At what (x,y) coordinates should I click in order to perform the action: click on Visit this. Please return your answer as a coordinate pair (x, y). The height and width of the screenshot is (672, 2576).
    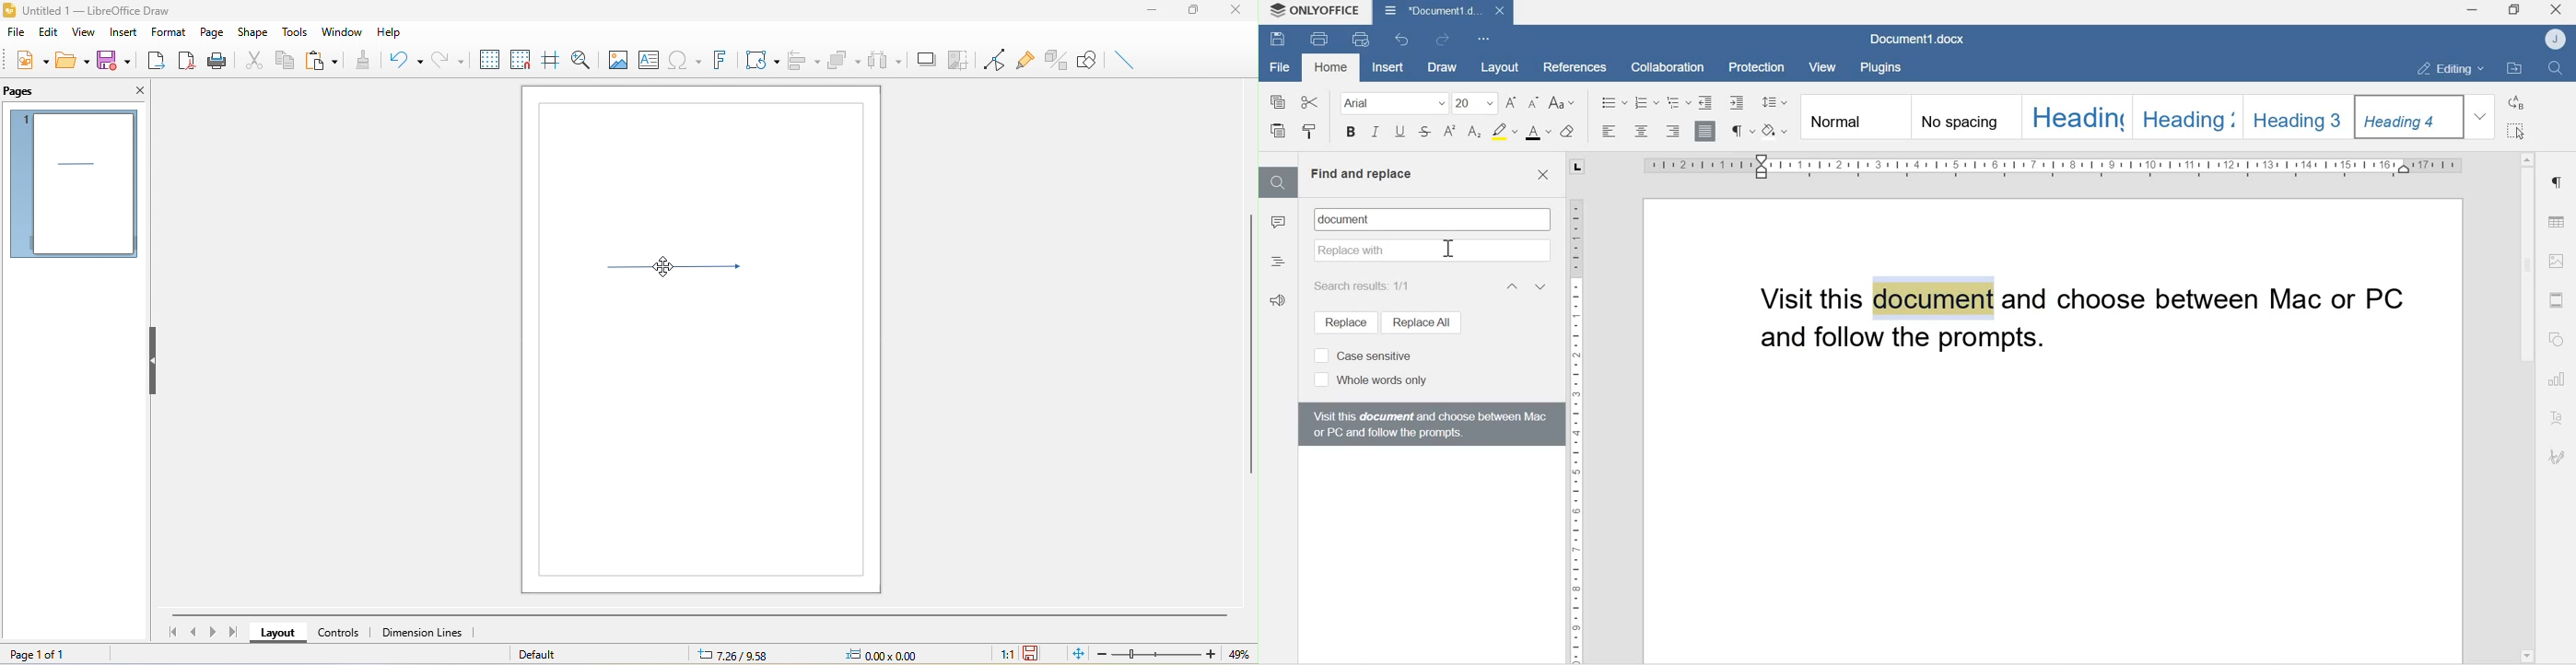
    Looking at the image, I should click on (1814, 298).